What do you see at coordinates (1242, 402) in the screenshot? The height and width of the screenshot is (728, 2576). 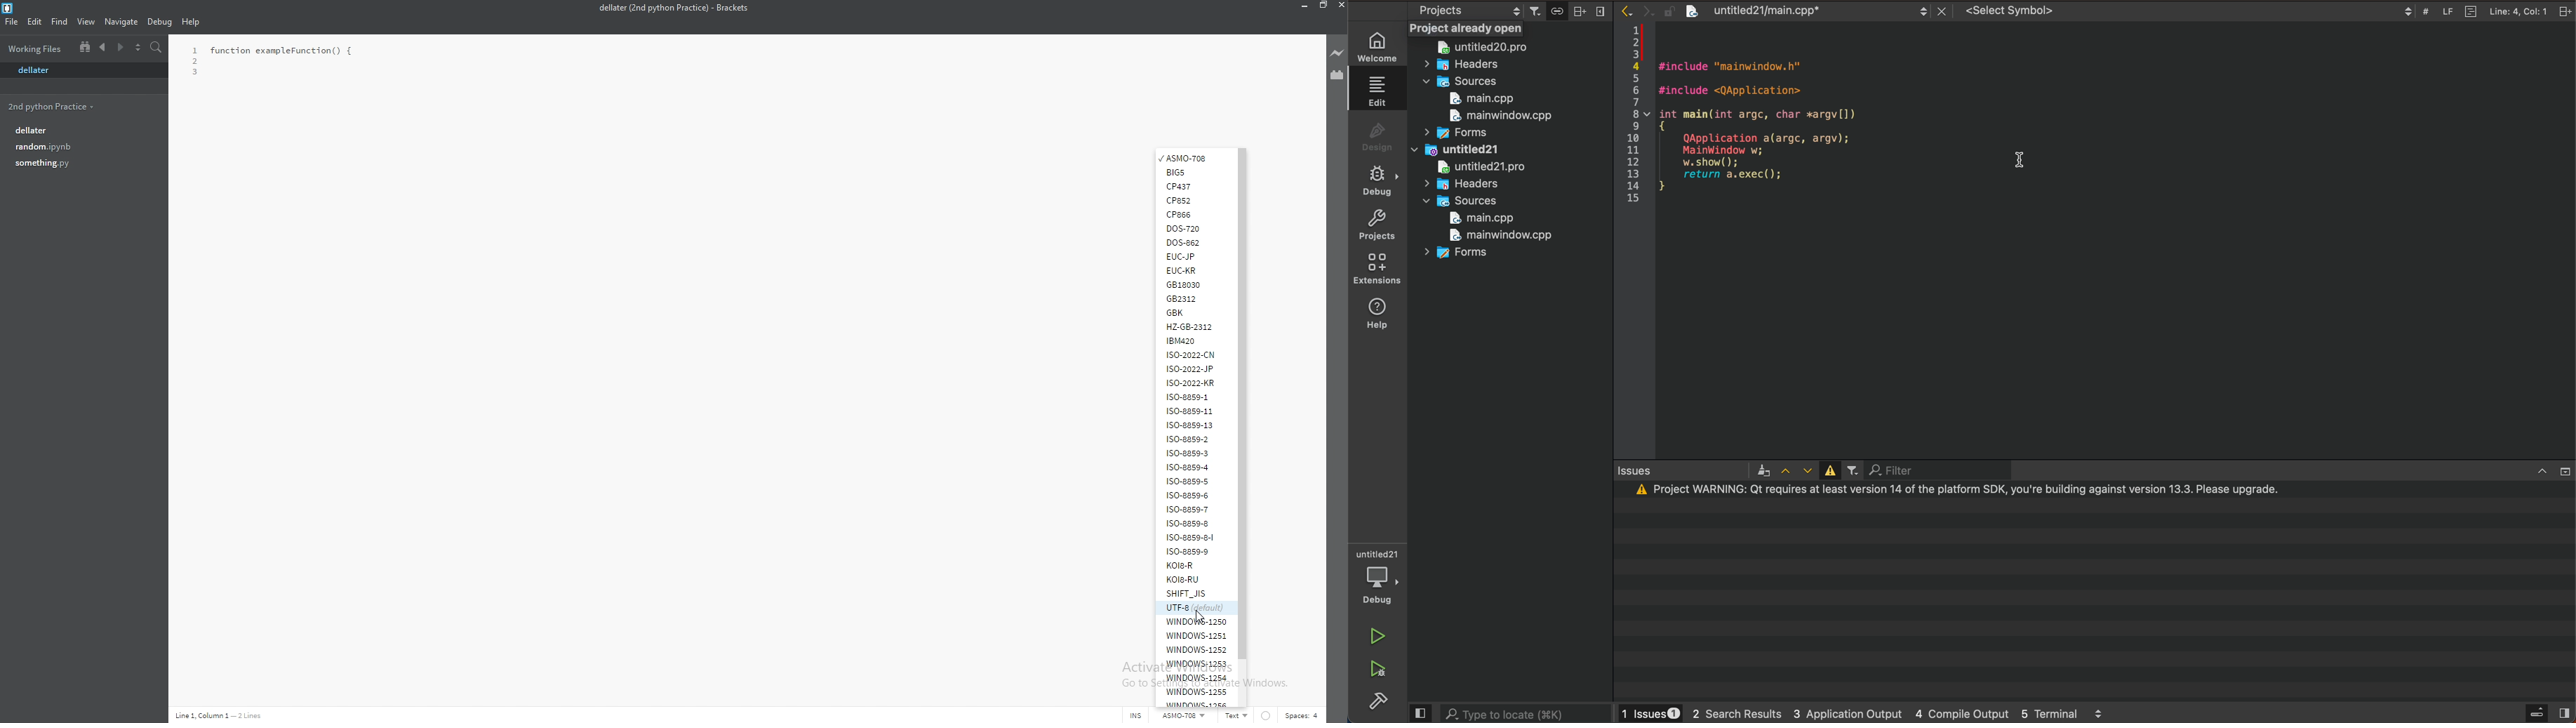 I see `scroll bar` at bounding box center [1242, 402].